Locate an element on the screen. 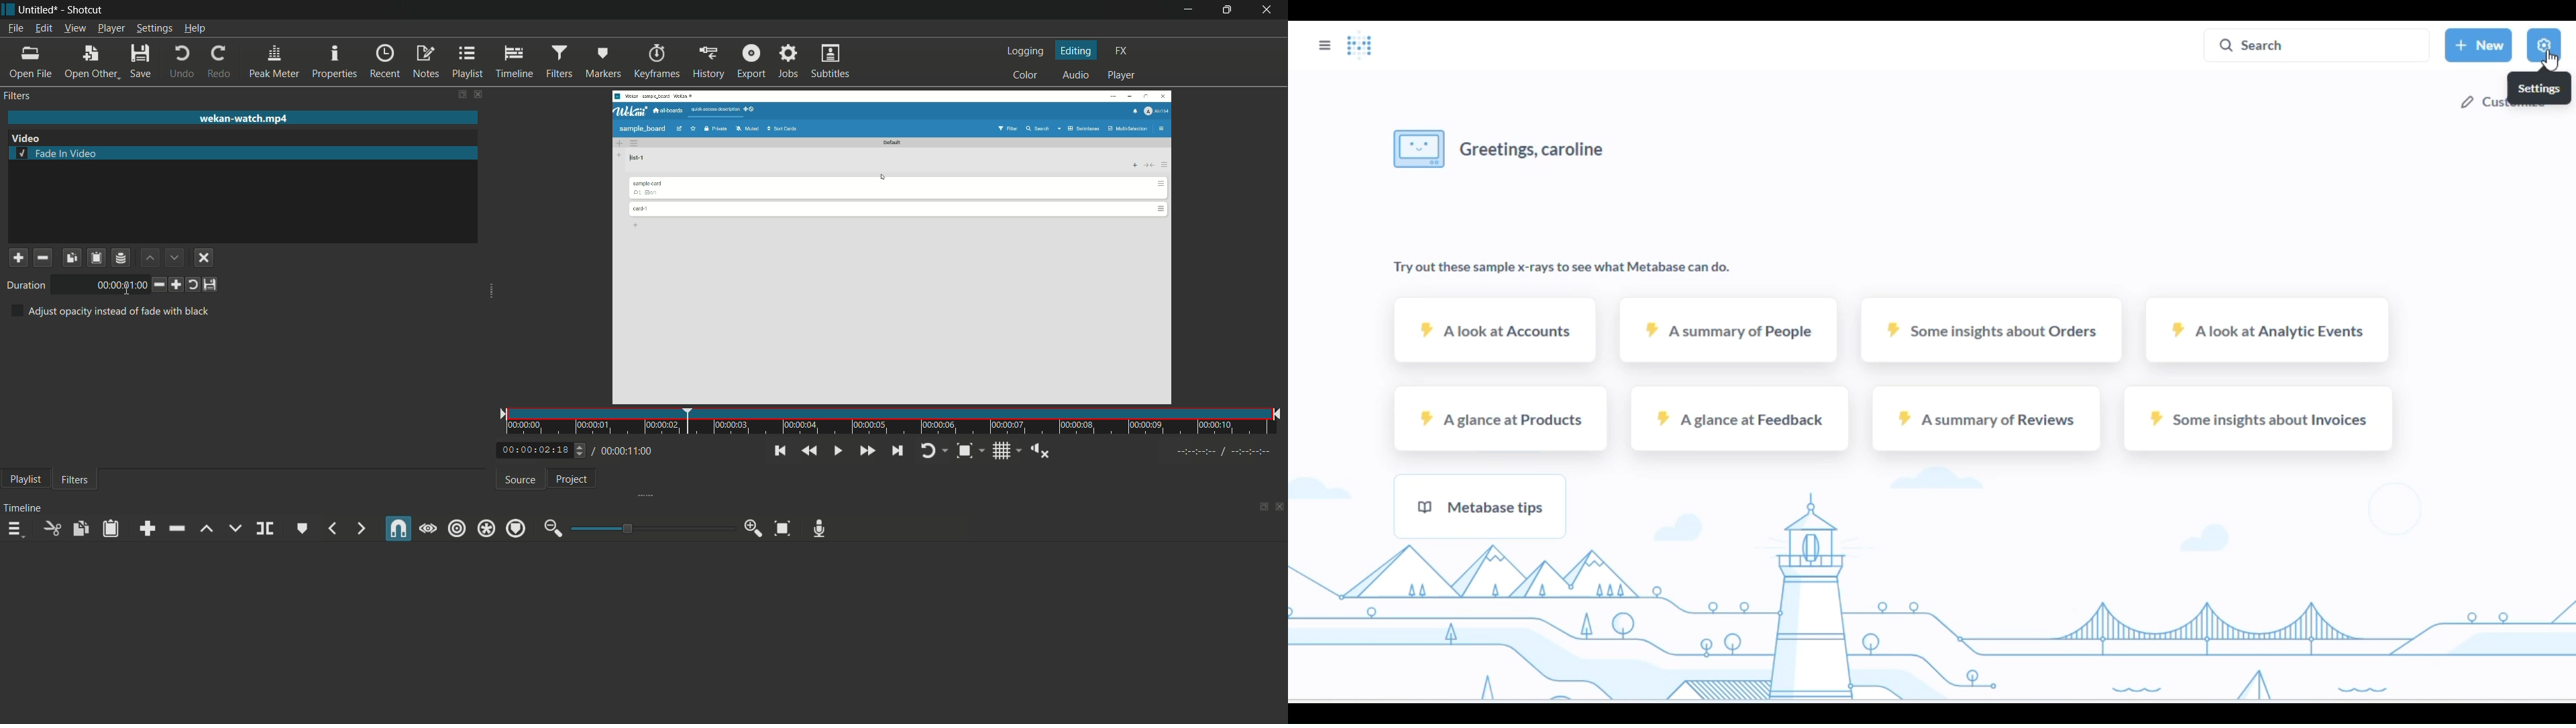 The image size is (2576, 728). a look at accounts is located at coordinates (1496, 329).